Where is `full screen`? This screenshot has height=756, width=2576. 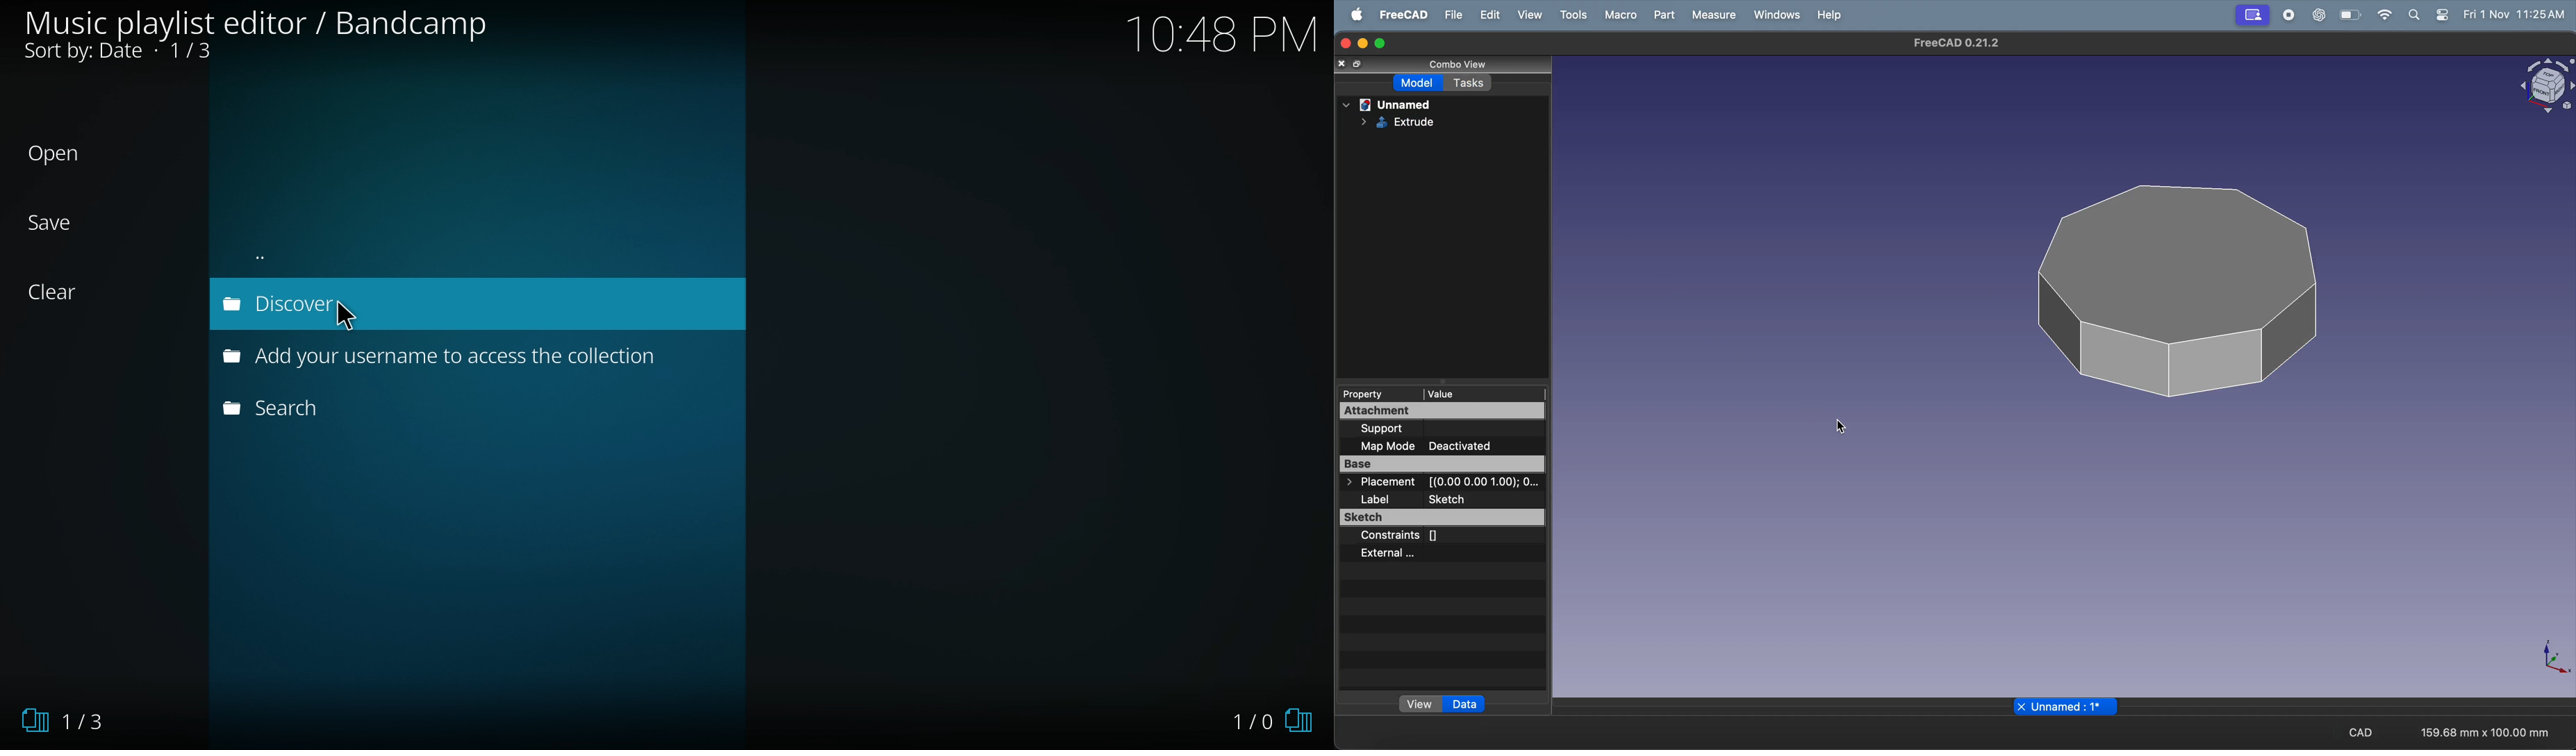 full screen is located at coordinates (1360, 64).